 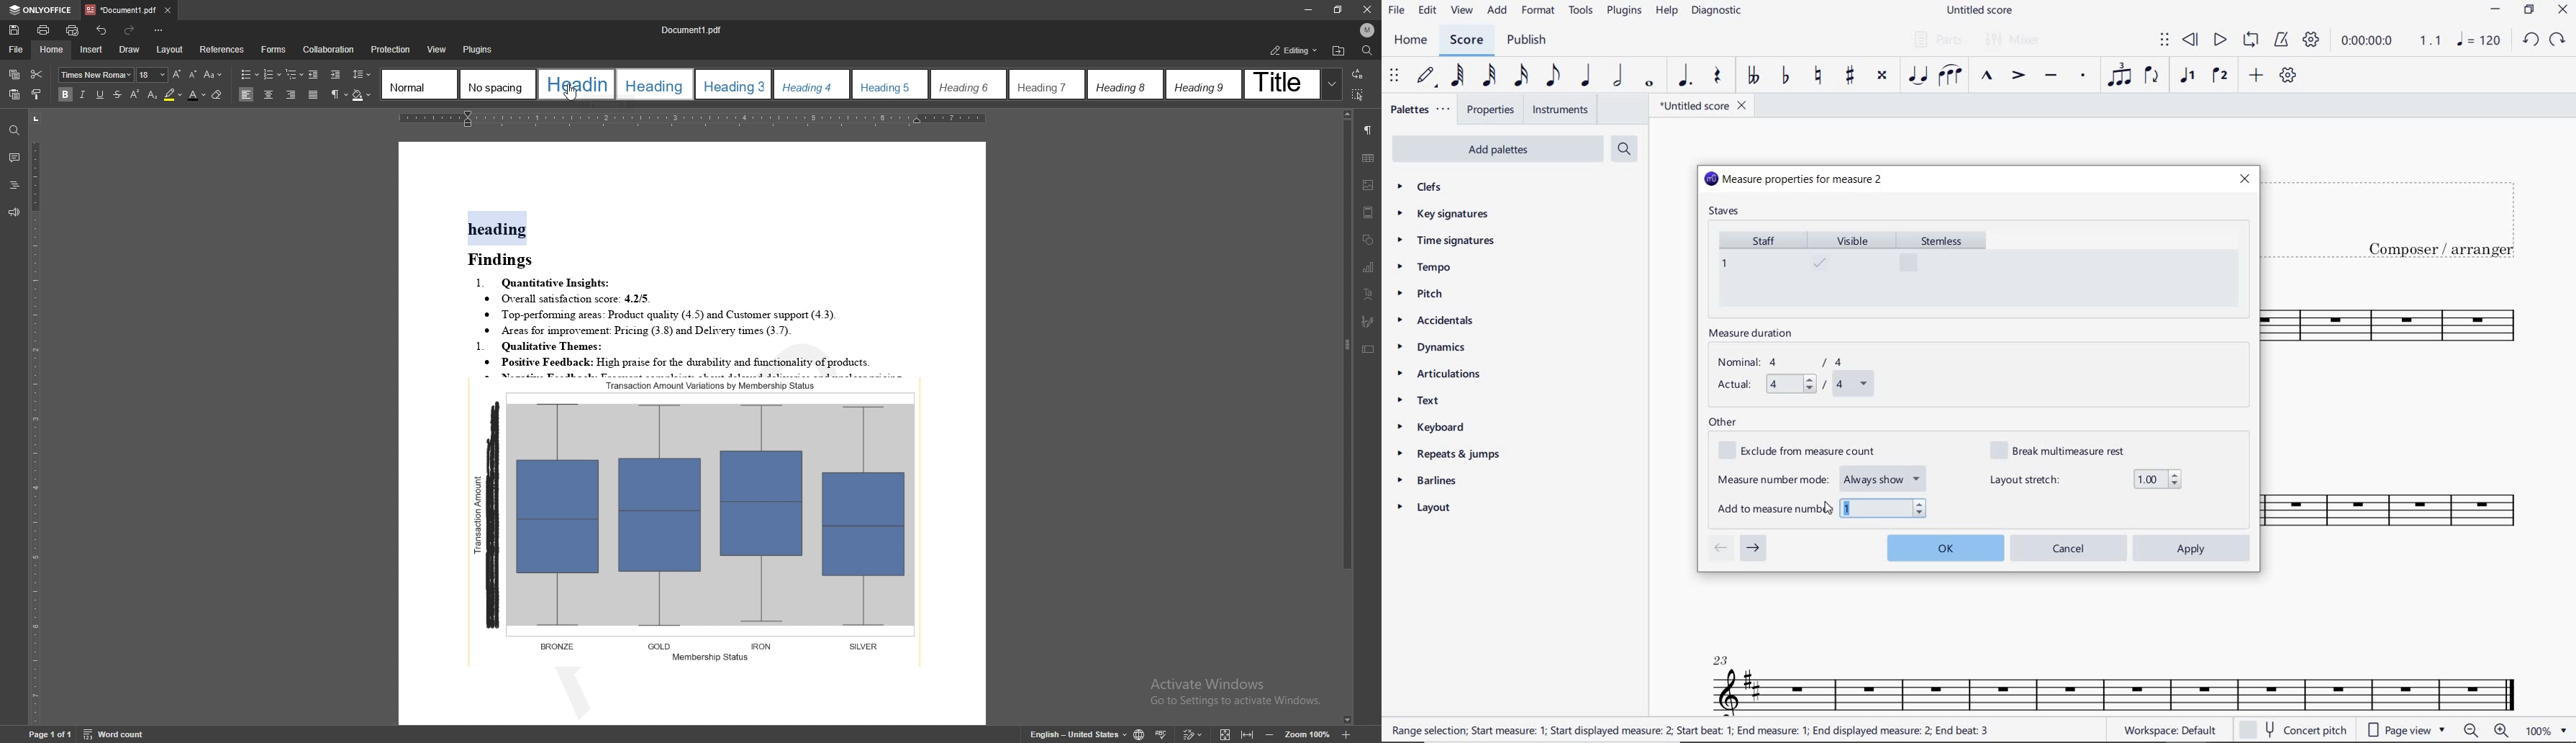 I want to click on ADD PALETTES, so click(x=1496, y=148).